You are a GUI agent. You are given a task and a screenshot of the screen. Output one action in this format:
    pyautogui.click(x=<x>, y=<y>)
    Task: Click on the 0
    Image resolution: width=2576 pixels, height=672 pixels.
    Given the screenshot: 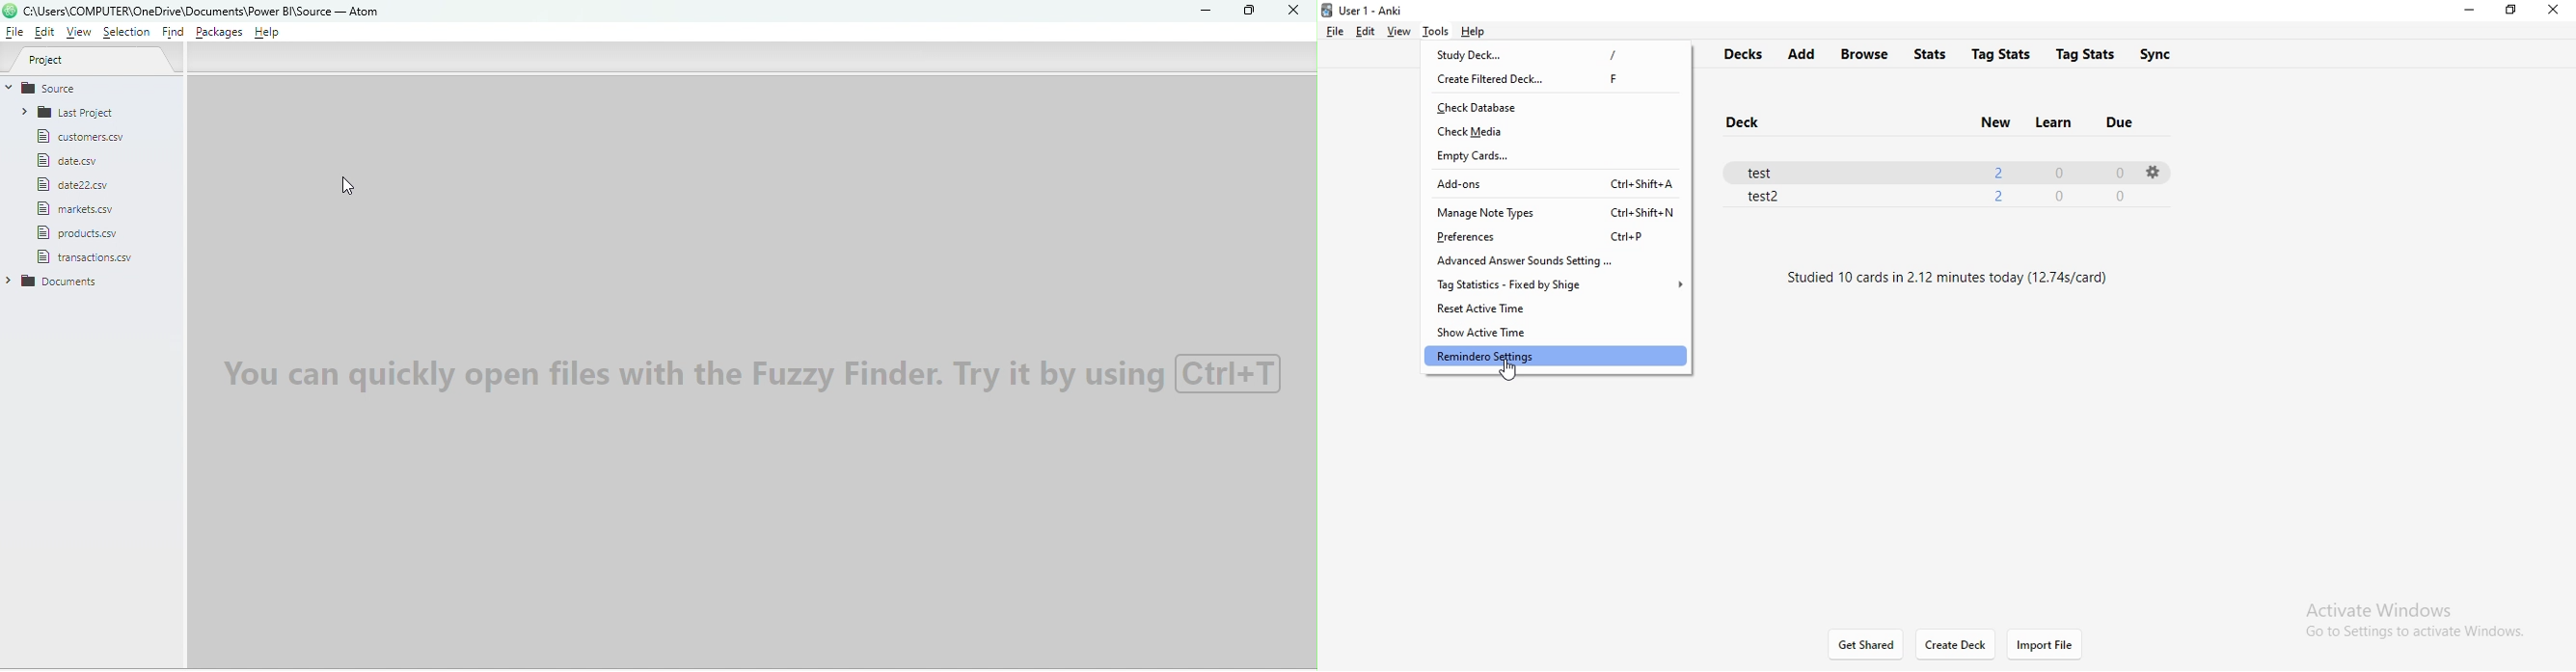 What is the action you would take?
    pyautogui.click(x=2061, y=198)
    